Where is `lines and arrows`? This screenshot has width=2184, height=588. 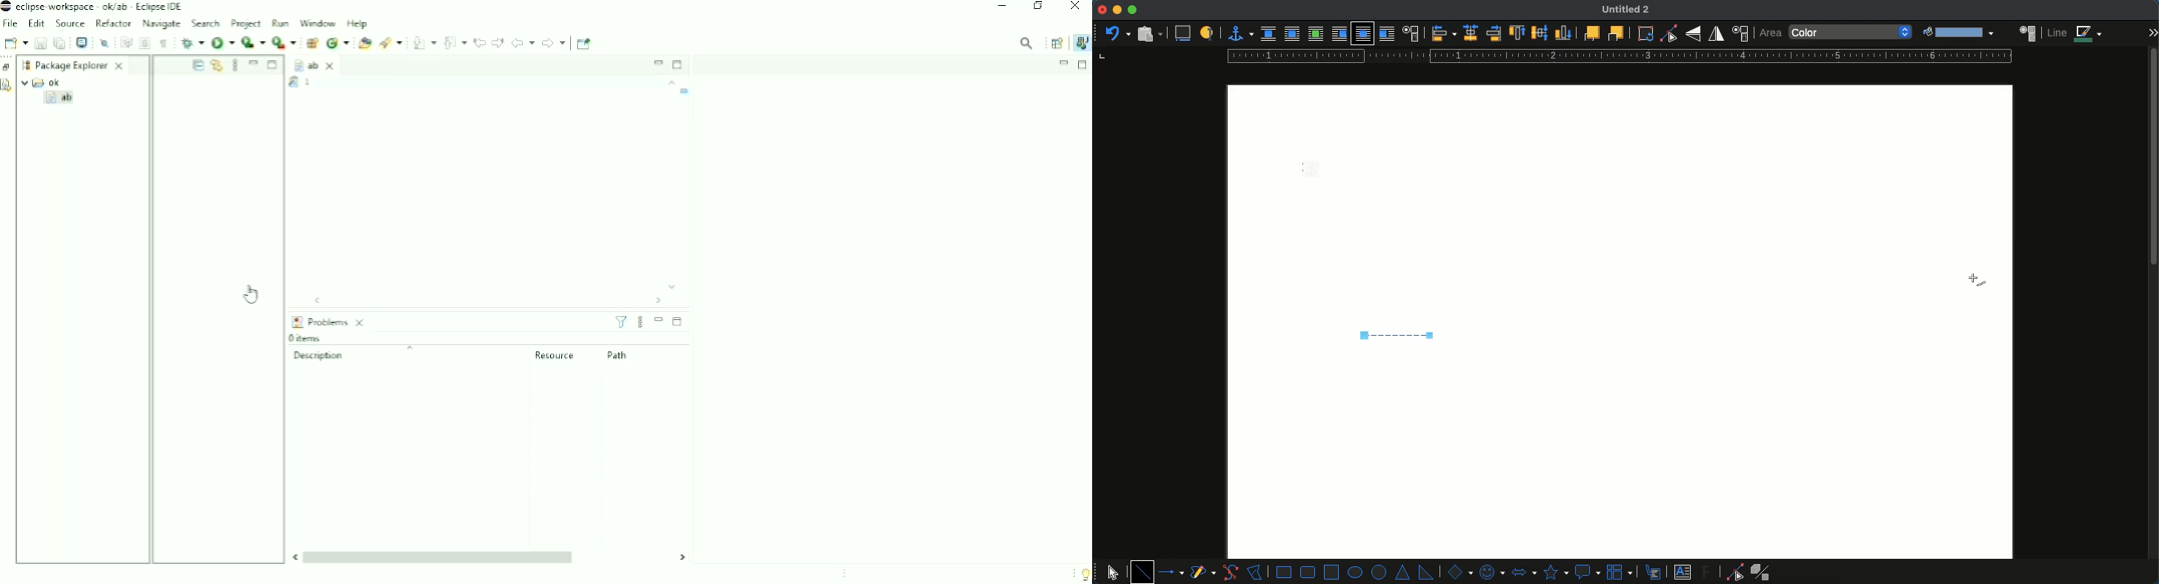 lines and arrows is located at coordinates (1173, 572).